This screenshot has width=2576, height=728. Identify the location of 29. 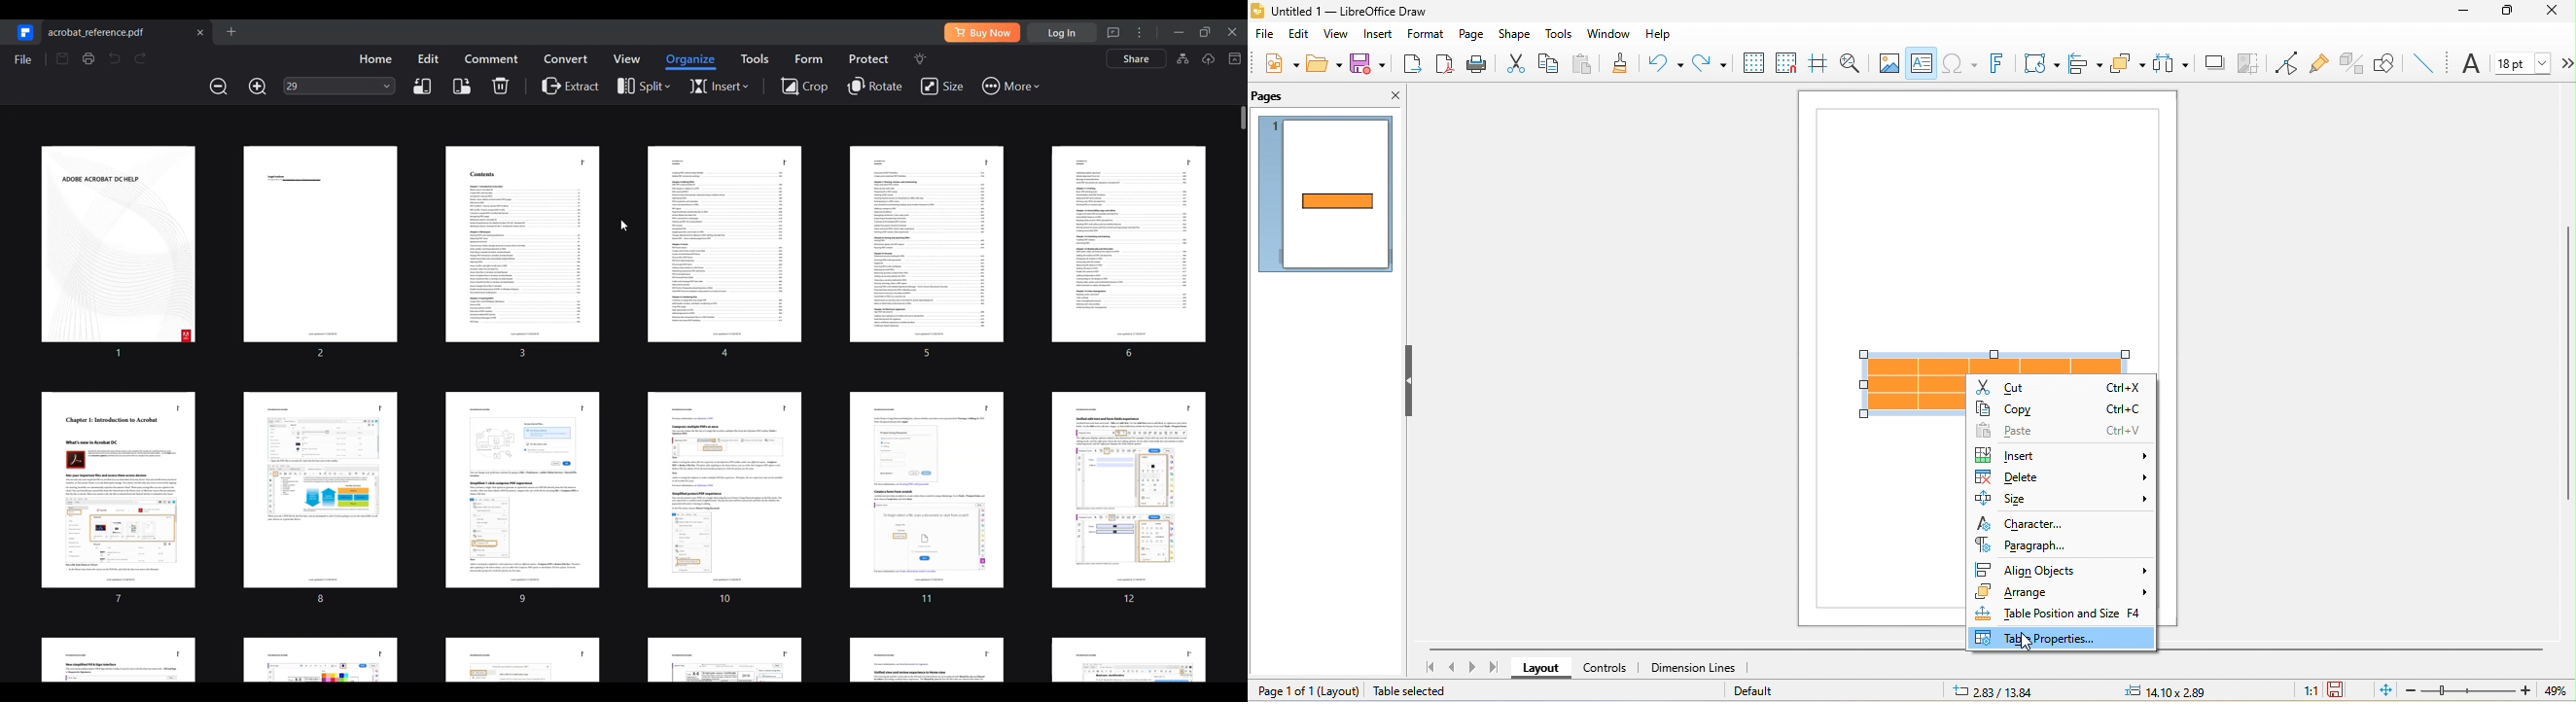
(330, 86).